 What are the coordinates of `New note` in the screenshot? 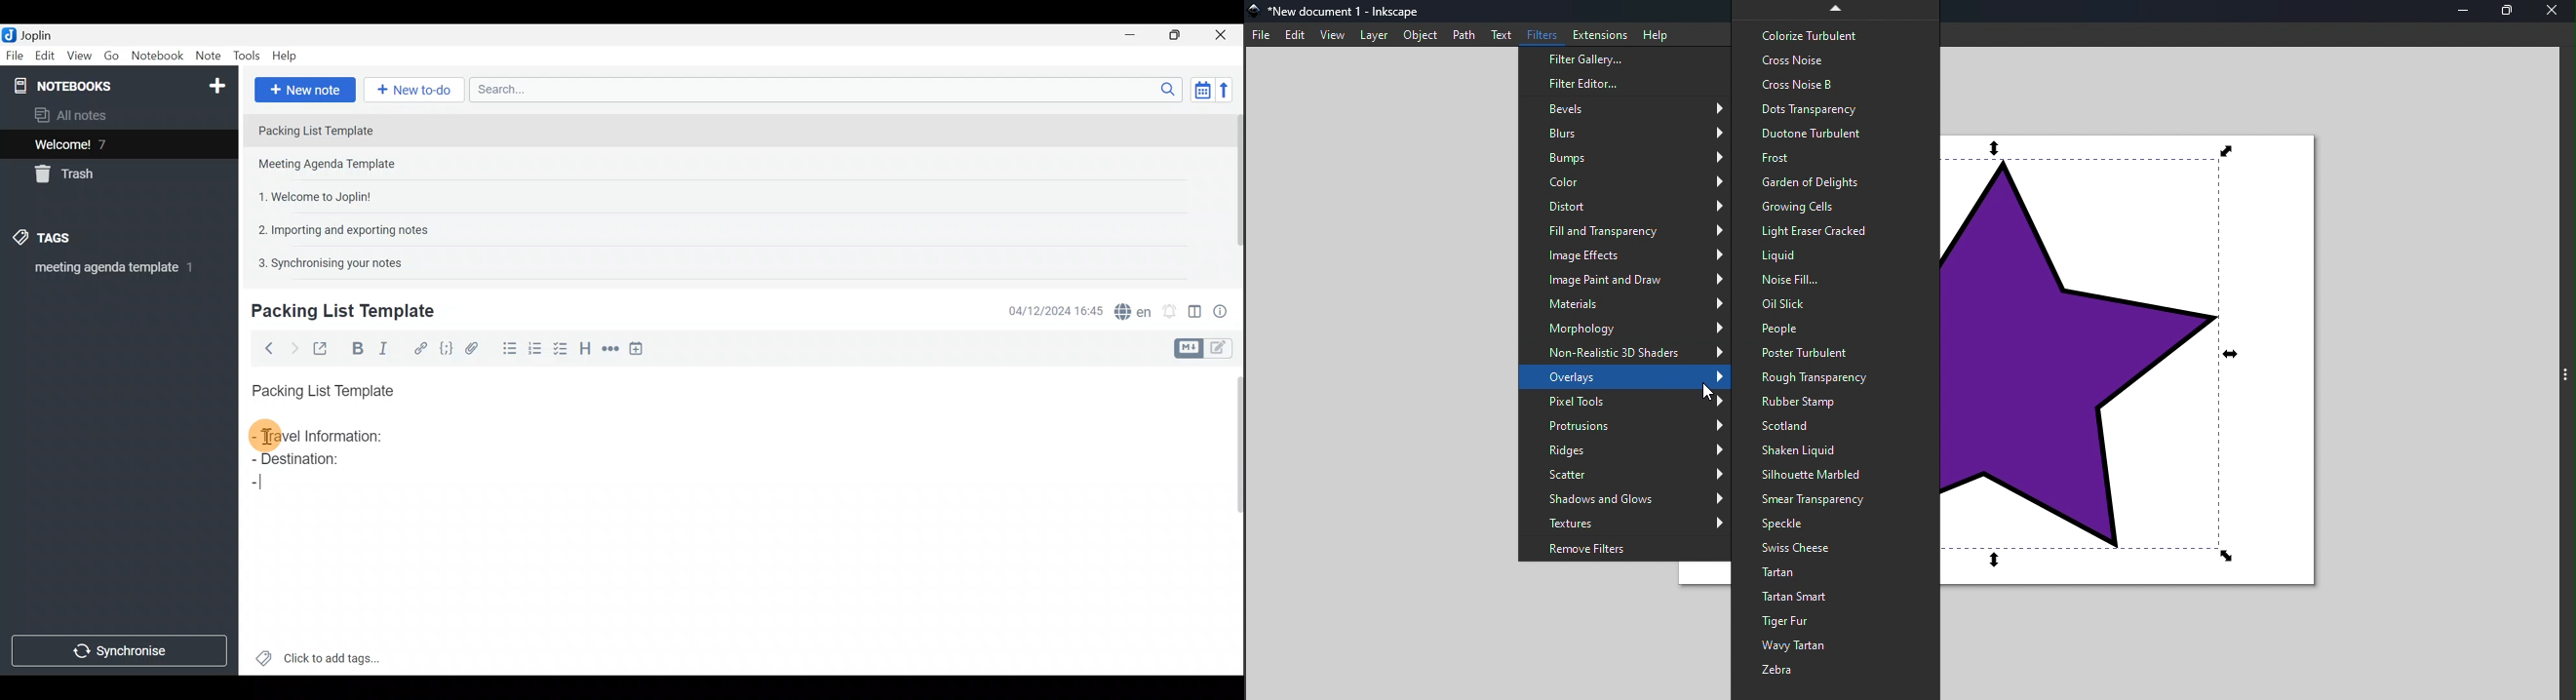 It's located at (304, 88).